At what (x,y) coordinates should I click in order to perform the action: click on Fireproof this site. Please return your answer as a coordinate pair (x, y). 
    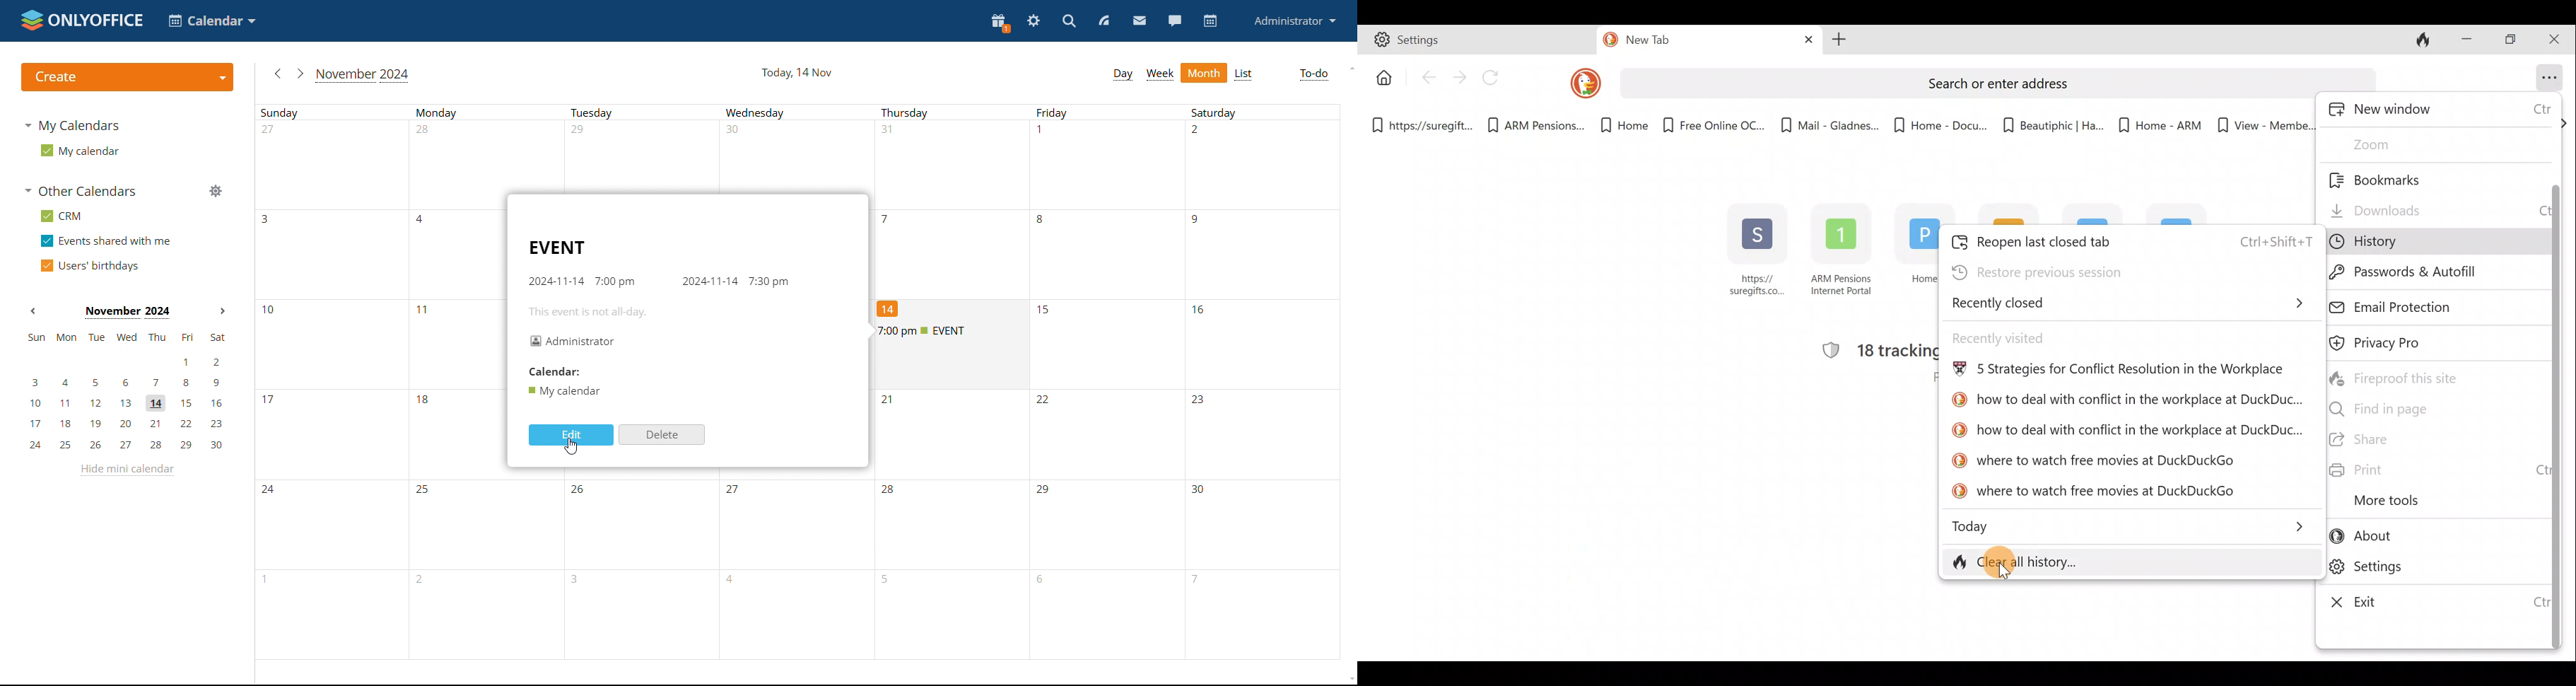
    Looking at the image, I should click on (2404, 377).